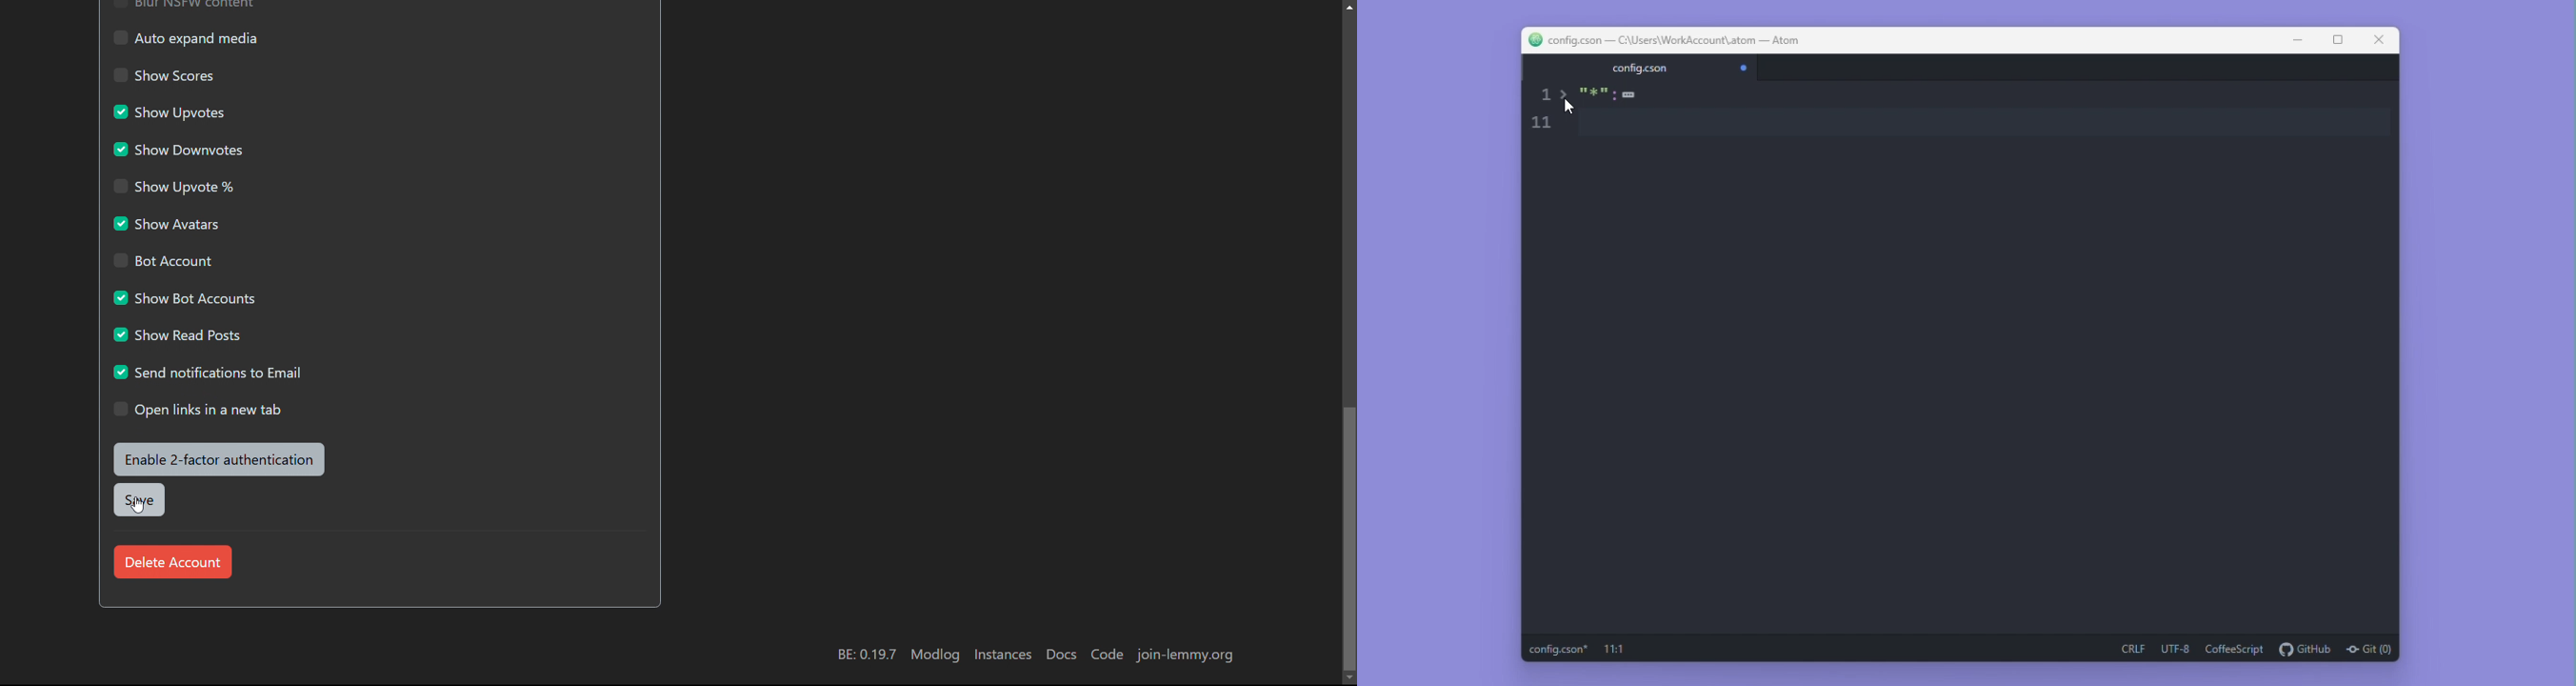  I want to click on code, so click(1107, 655).